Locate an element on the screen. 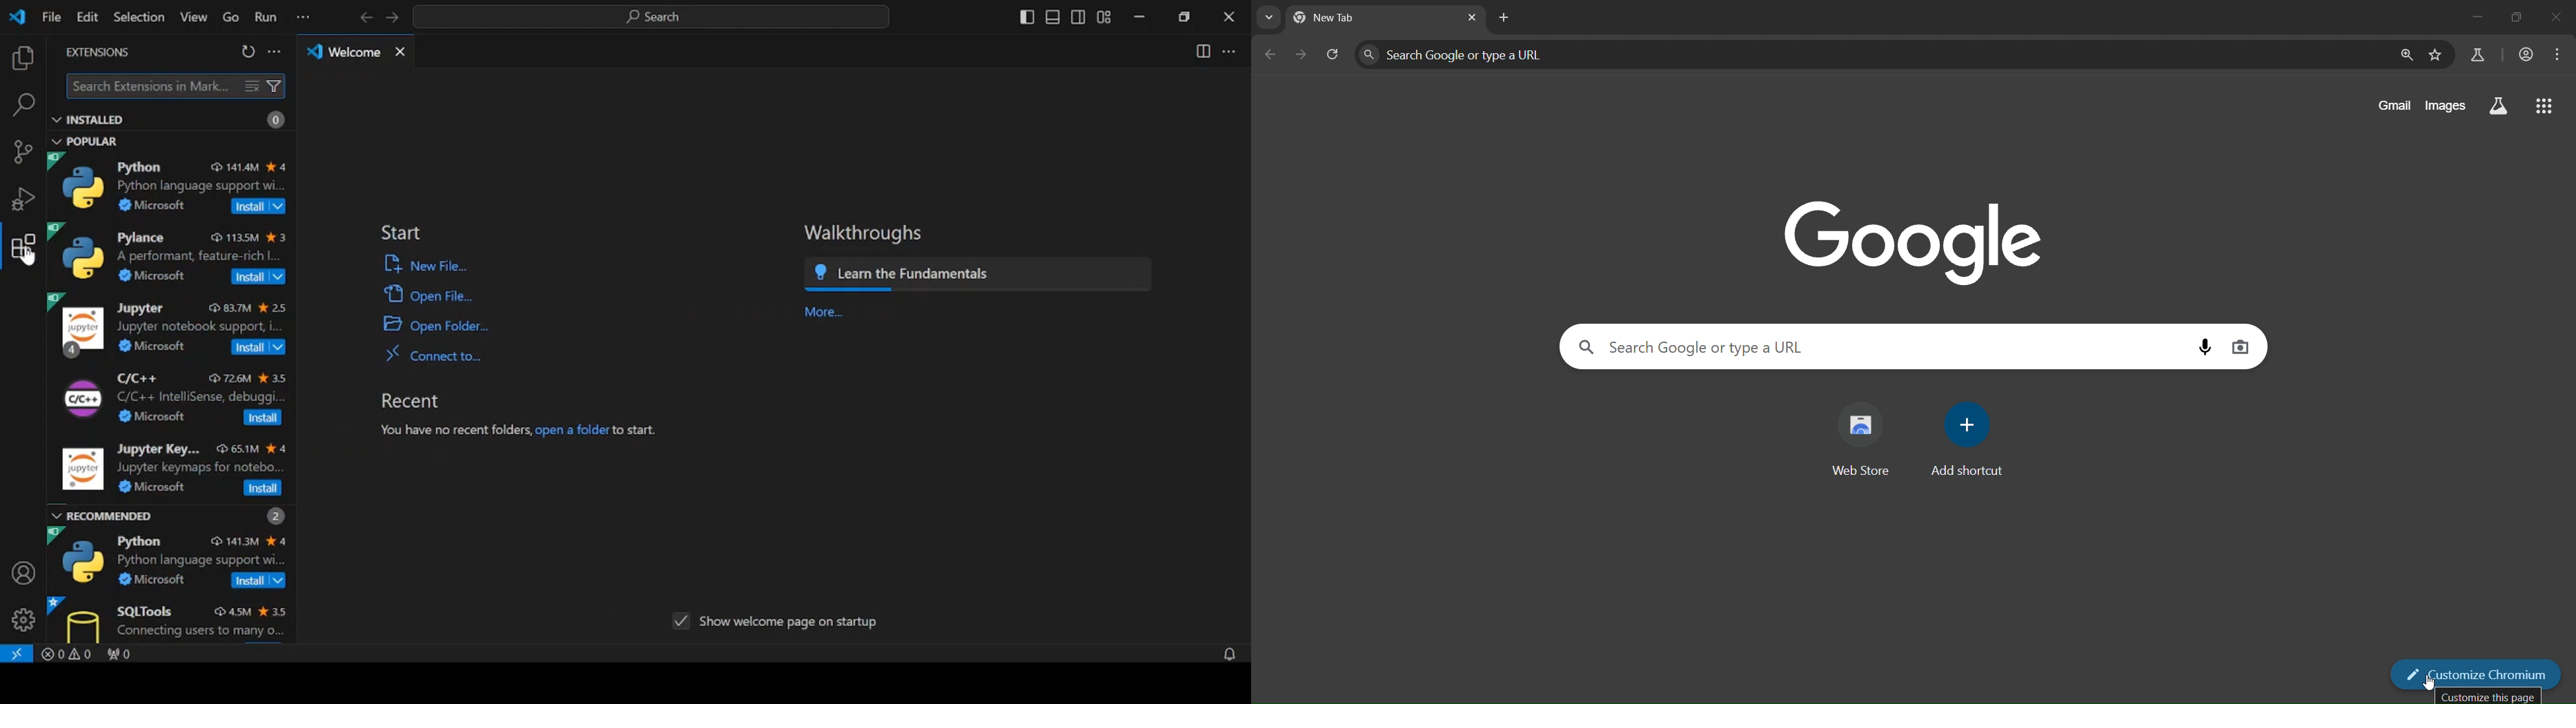  python is located at coordinates (173, 559).